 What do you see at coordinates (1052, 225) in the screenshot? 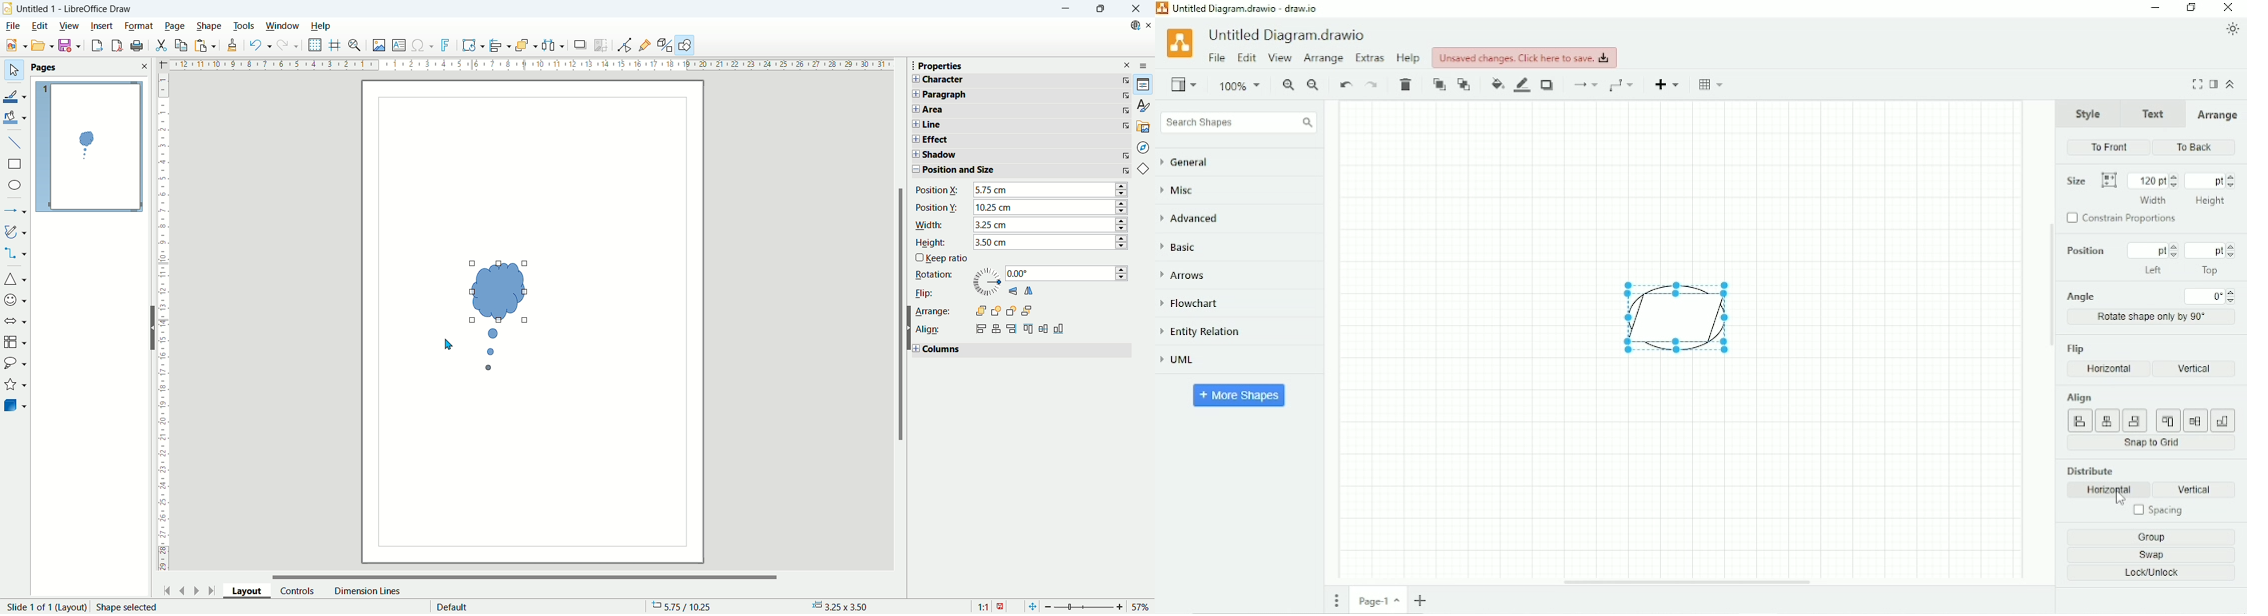
I see `Width input` at bounding box center [1052, 225].